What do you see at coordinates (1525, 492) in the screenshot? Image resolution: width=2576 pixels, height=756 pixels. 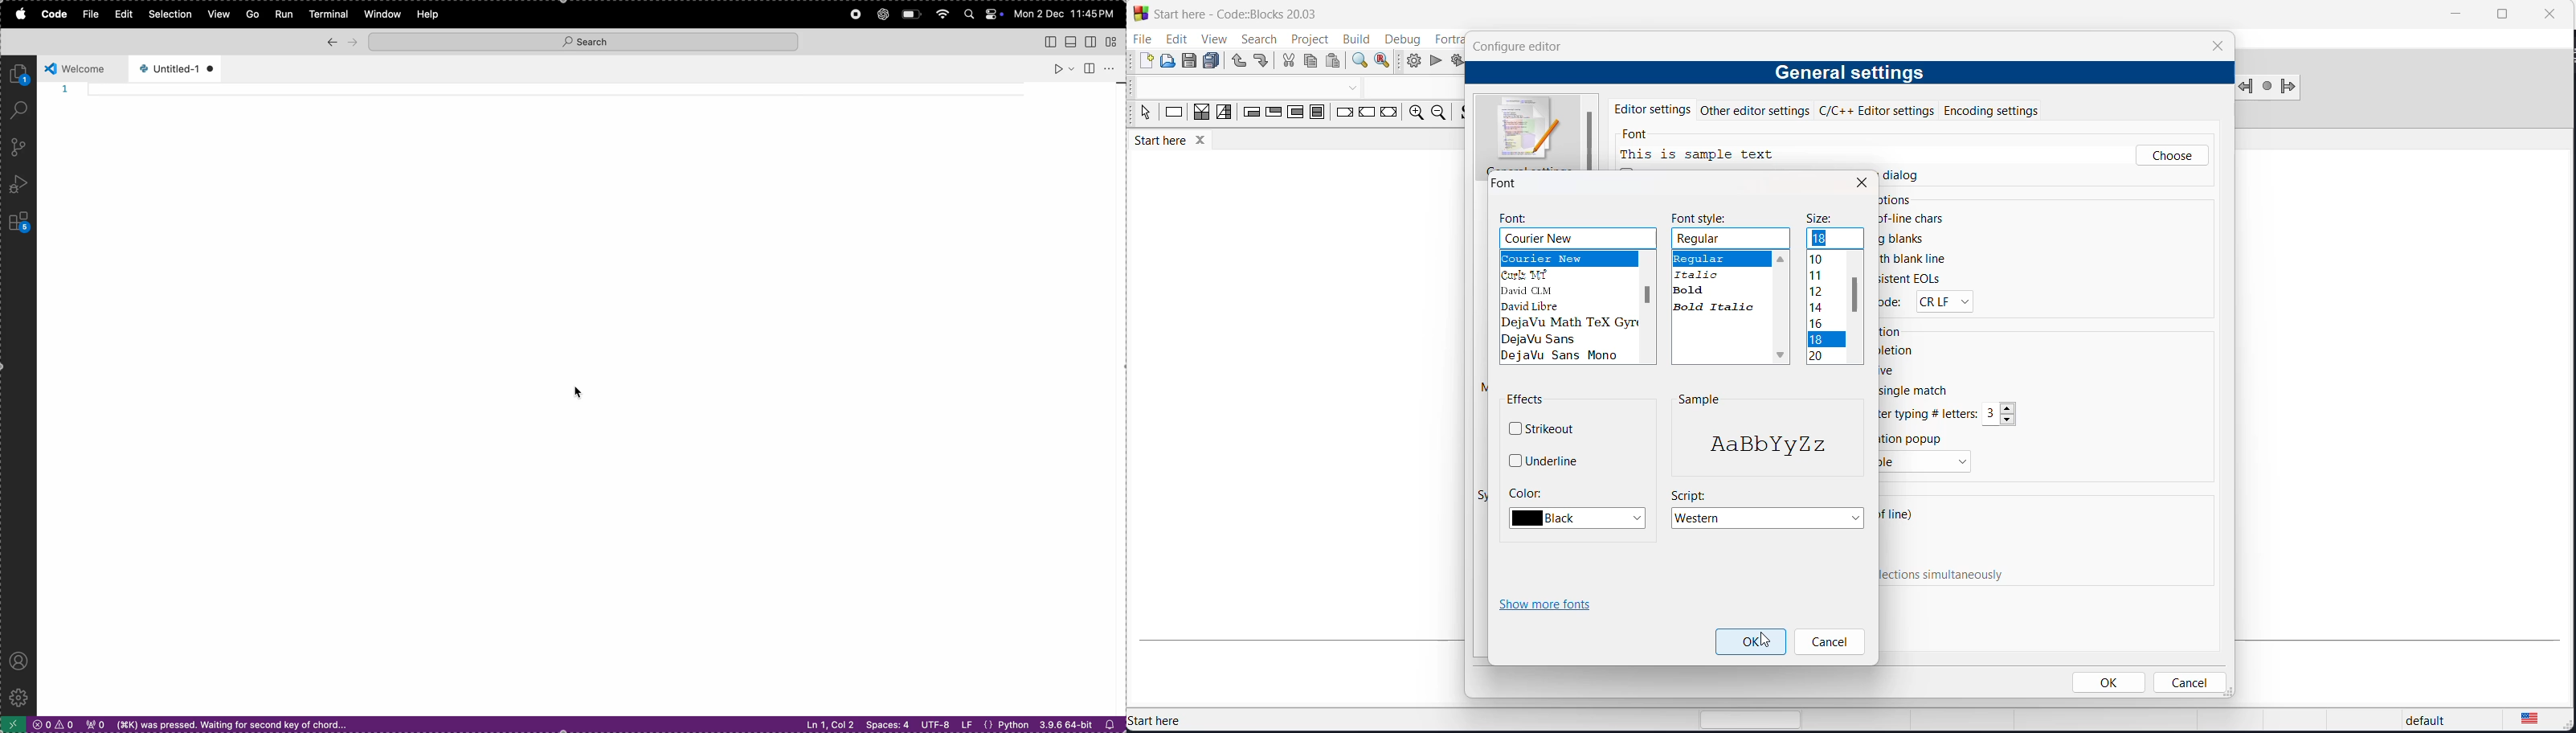 I see `color` at bounding box center [1525, 492].